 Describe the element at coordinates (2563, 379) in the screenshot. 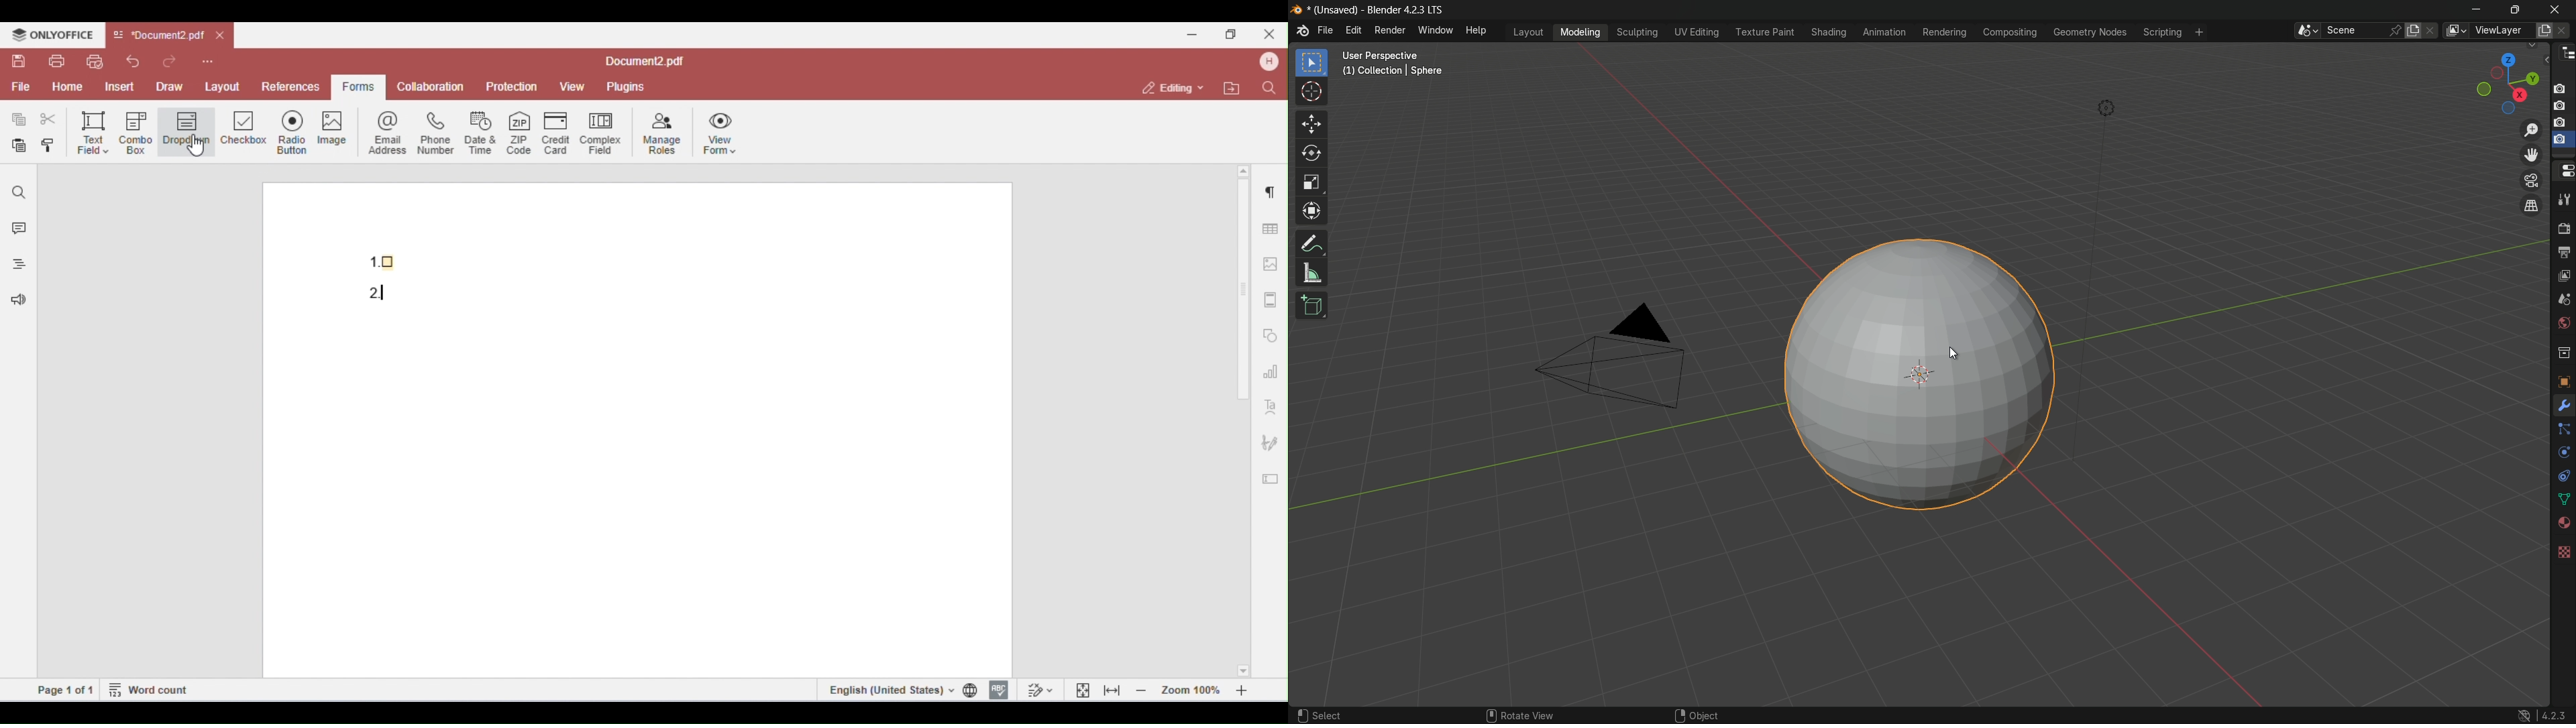

I see `object` at that location.